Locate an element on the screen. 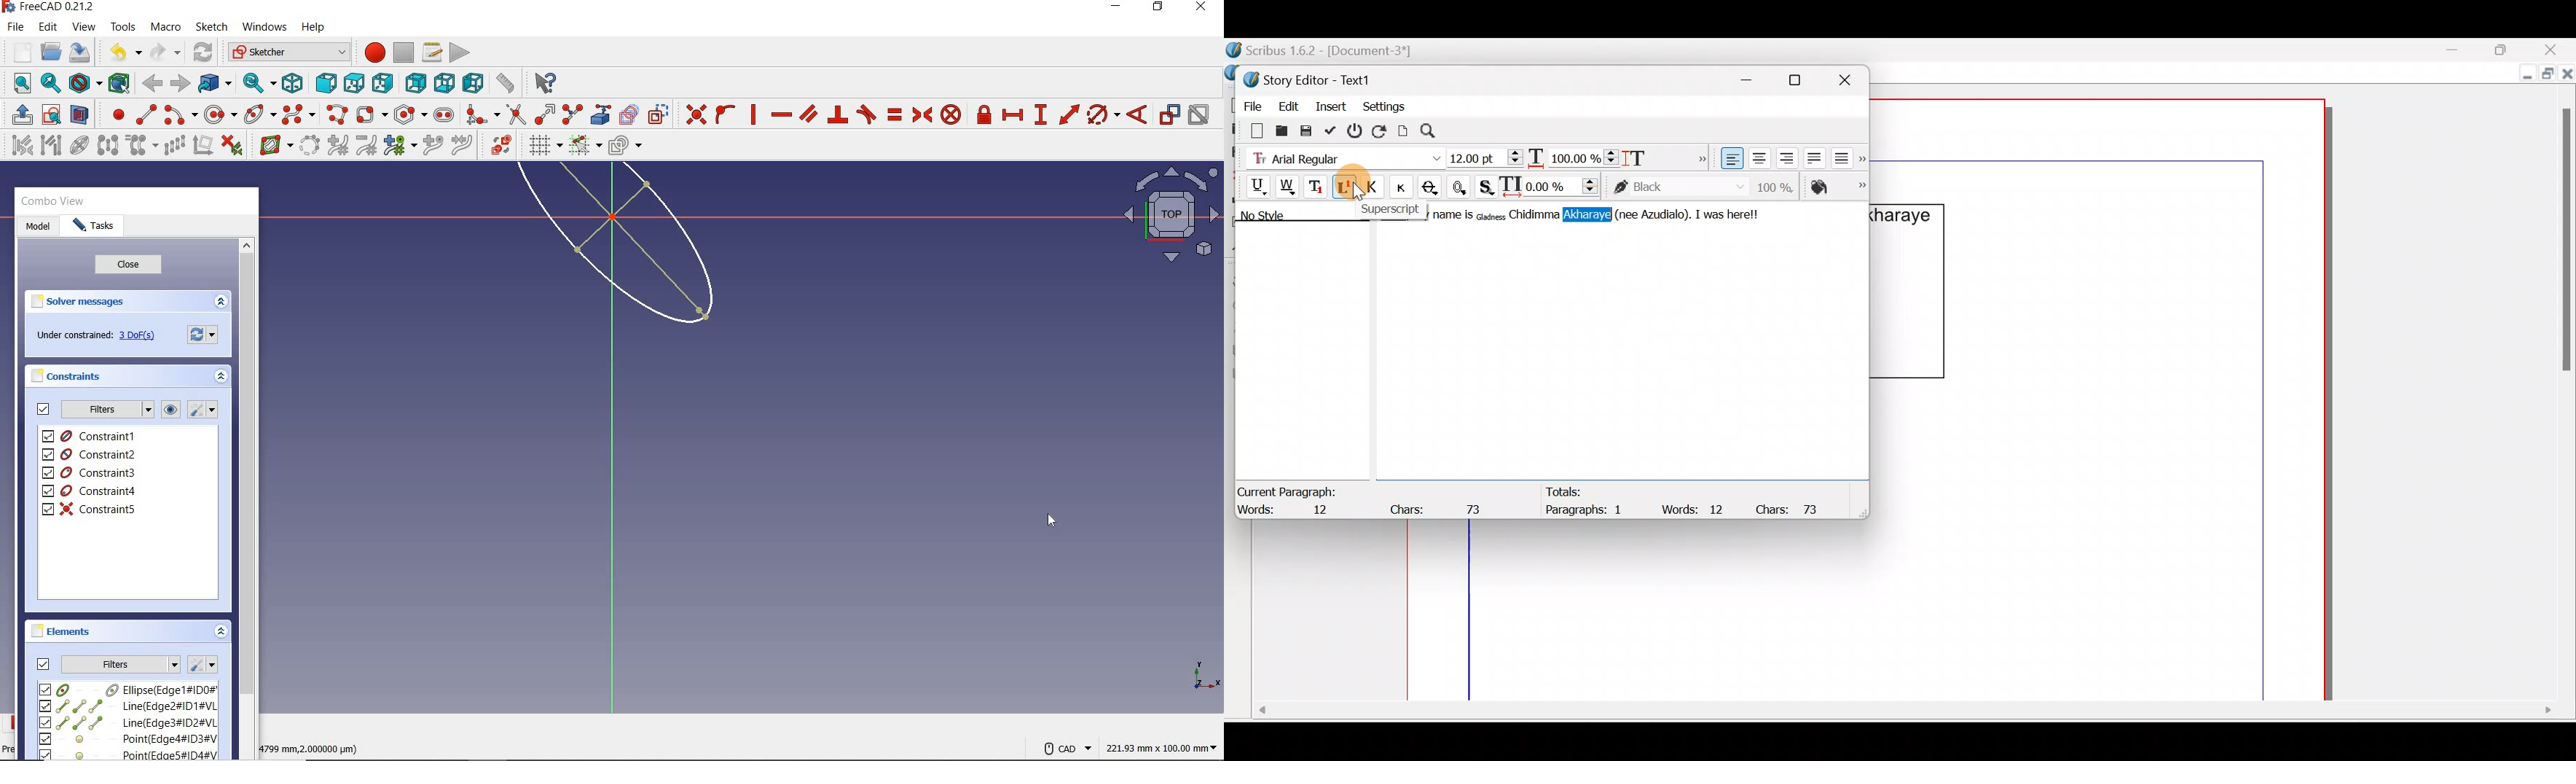  cursor coordinates is located at coordinates (313, 746).